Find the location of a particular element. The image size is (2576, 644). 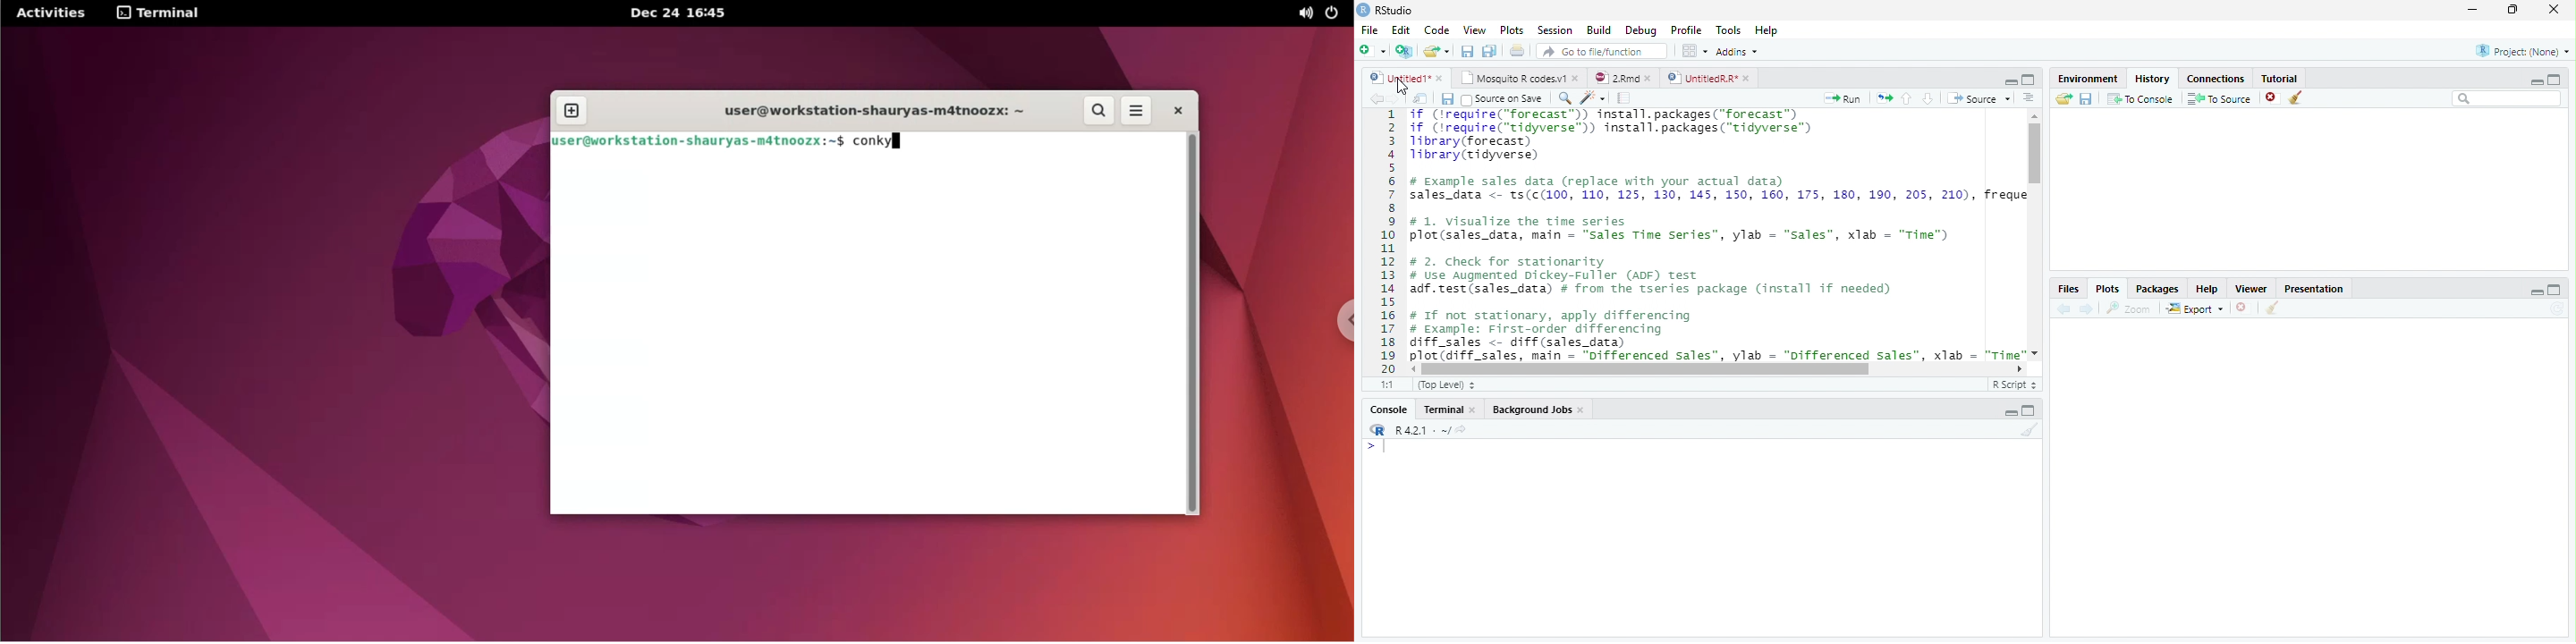

Edit is located at coordinates (1402, 30).